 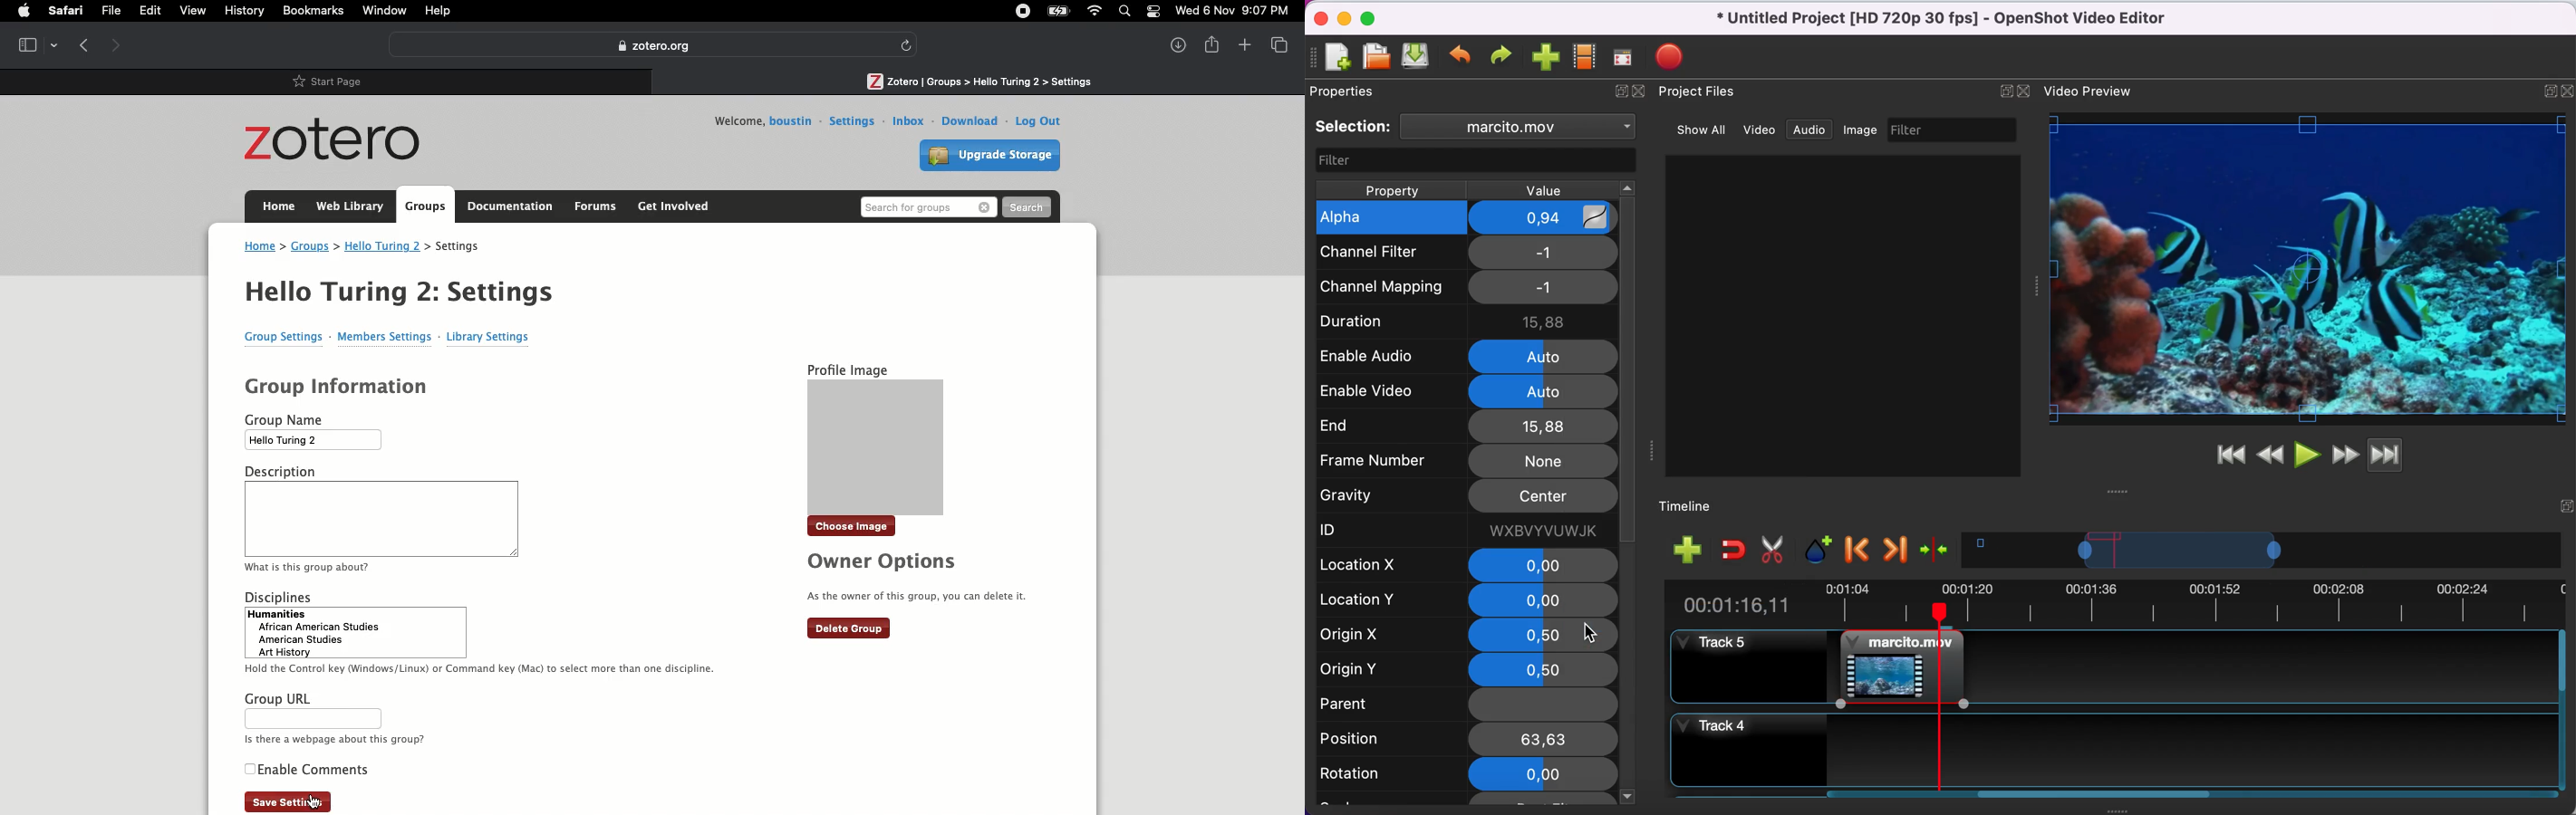 I want to click on 1, so click(x=1550, y=288).